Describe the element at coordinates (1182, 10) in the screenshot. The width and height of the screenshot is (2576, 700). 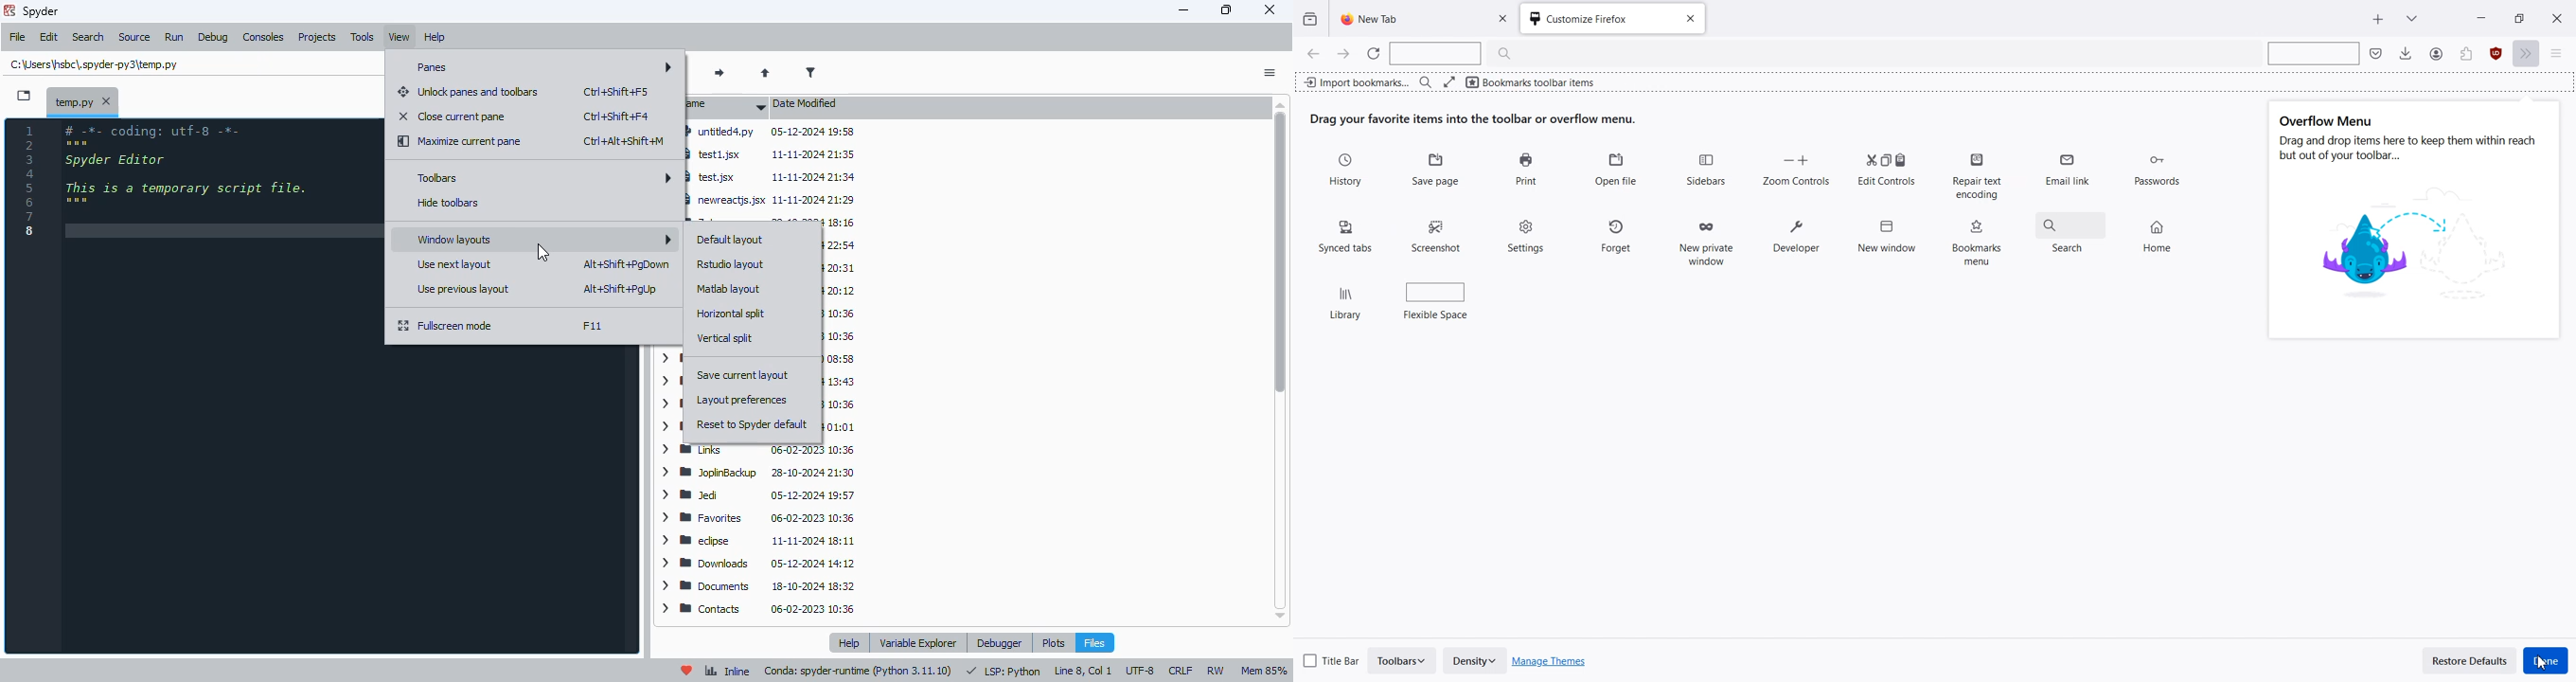
I see `minimize` at that location.